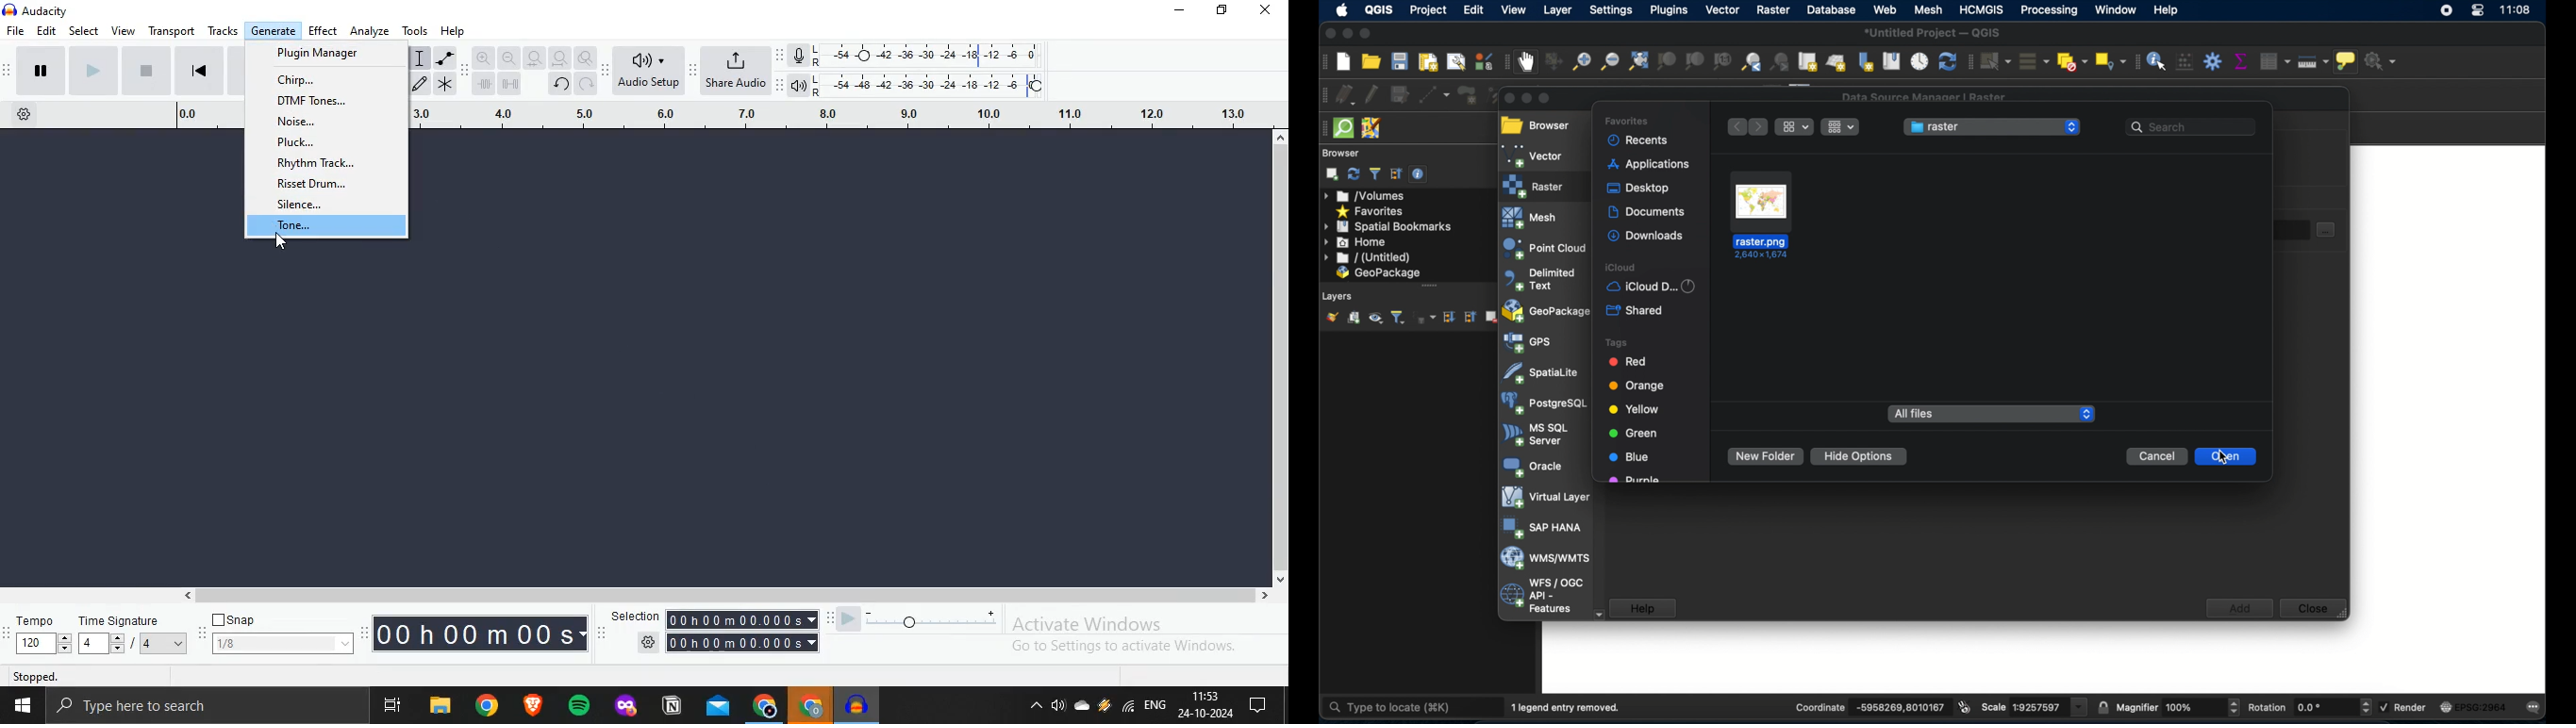 This screenshot has height=728, width=2576. I want to click on virtual layer, so click(1545, 496).